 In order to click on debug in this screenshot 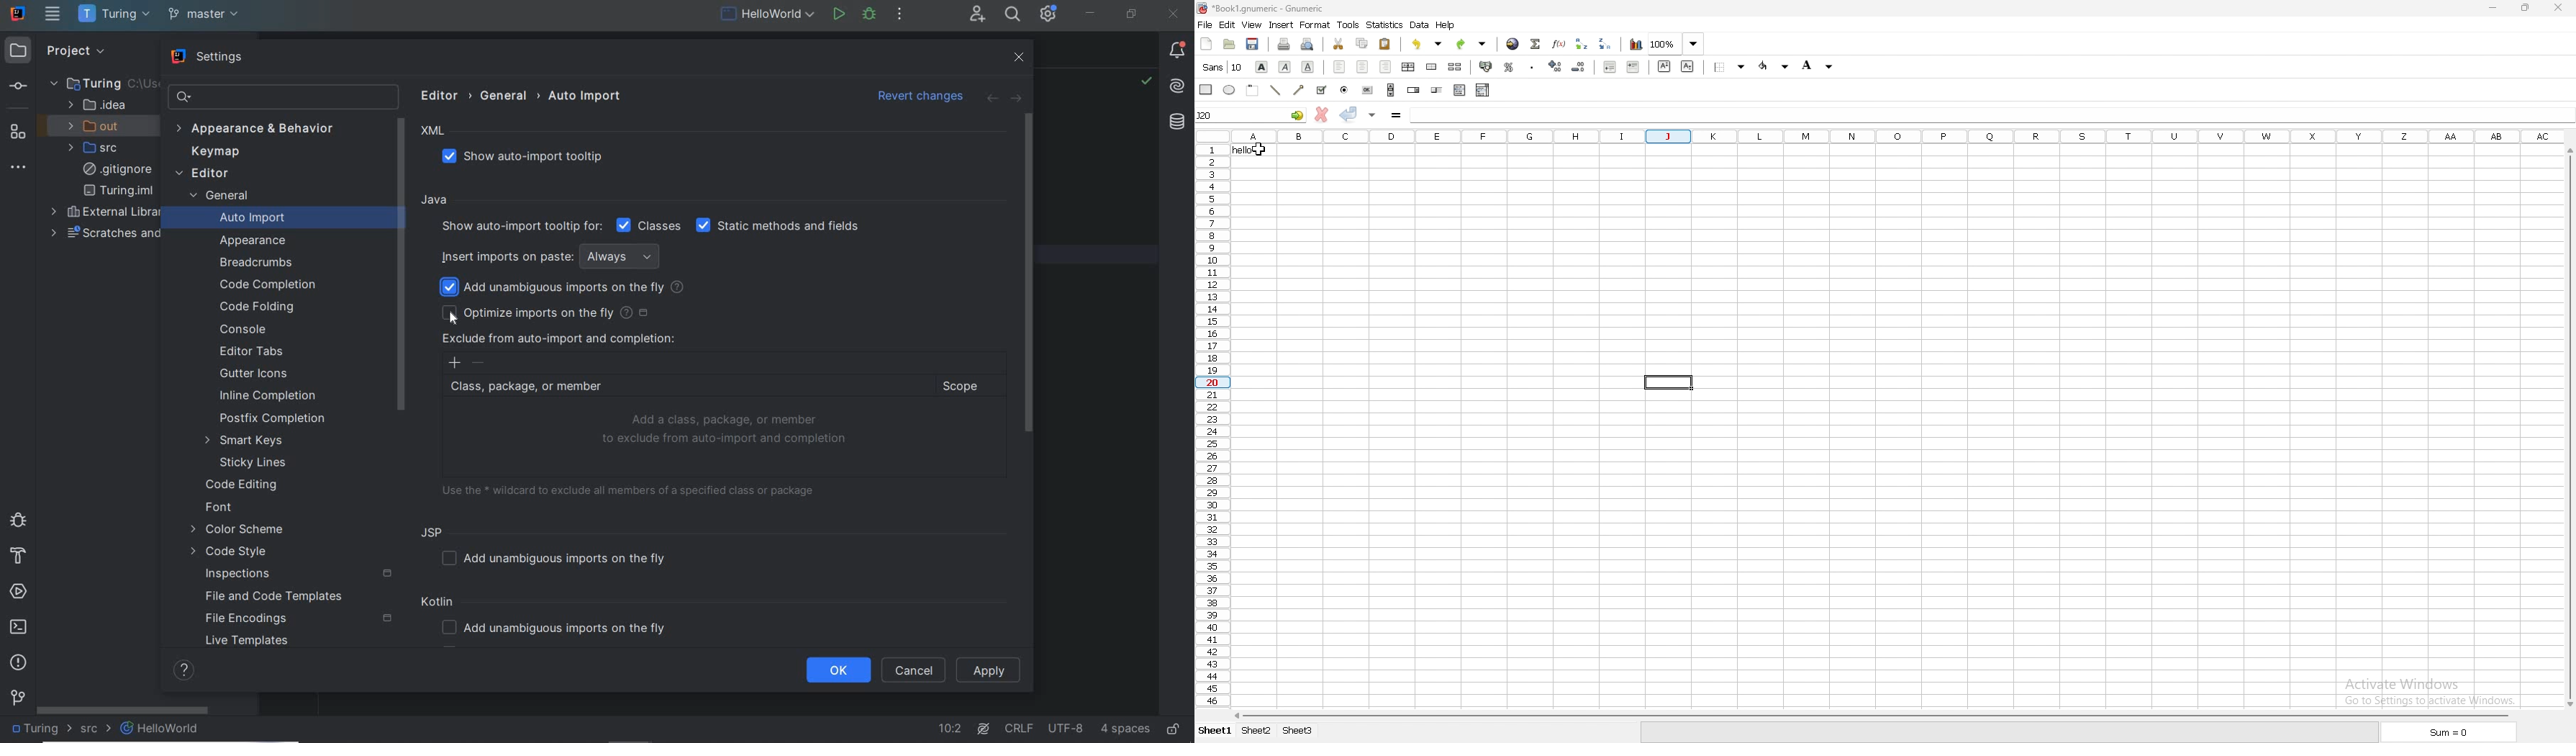, I will do `click(16, 519)`.